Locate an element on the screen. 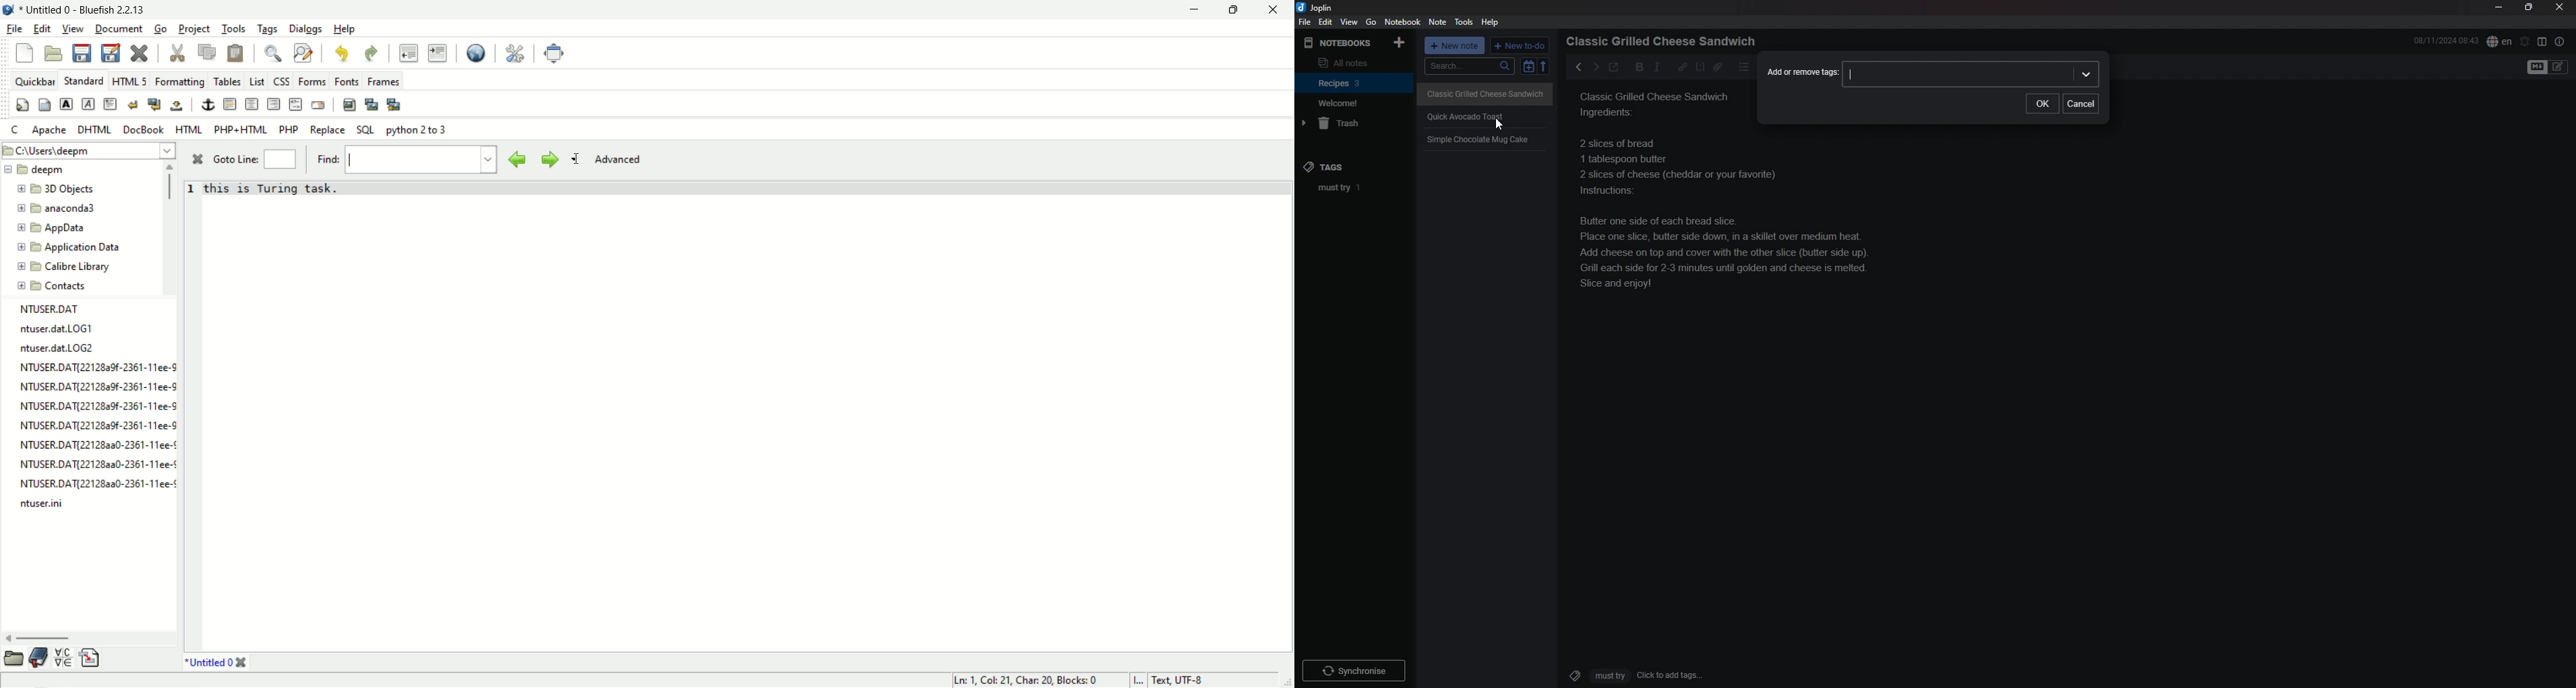  heading is located at coordinates (1665, 41).